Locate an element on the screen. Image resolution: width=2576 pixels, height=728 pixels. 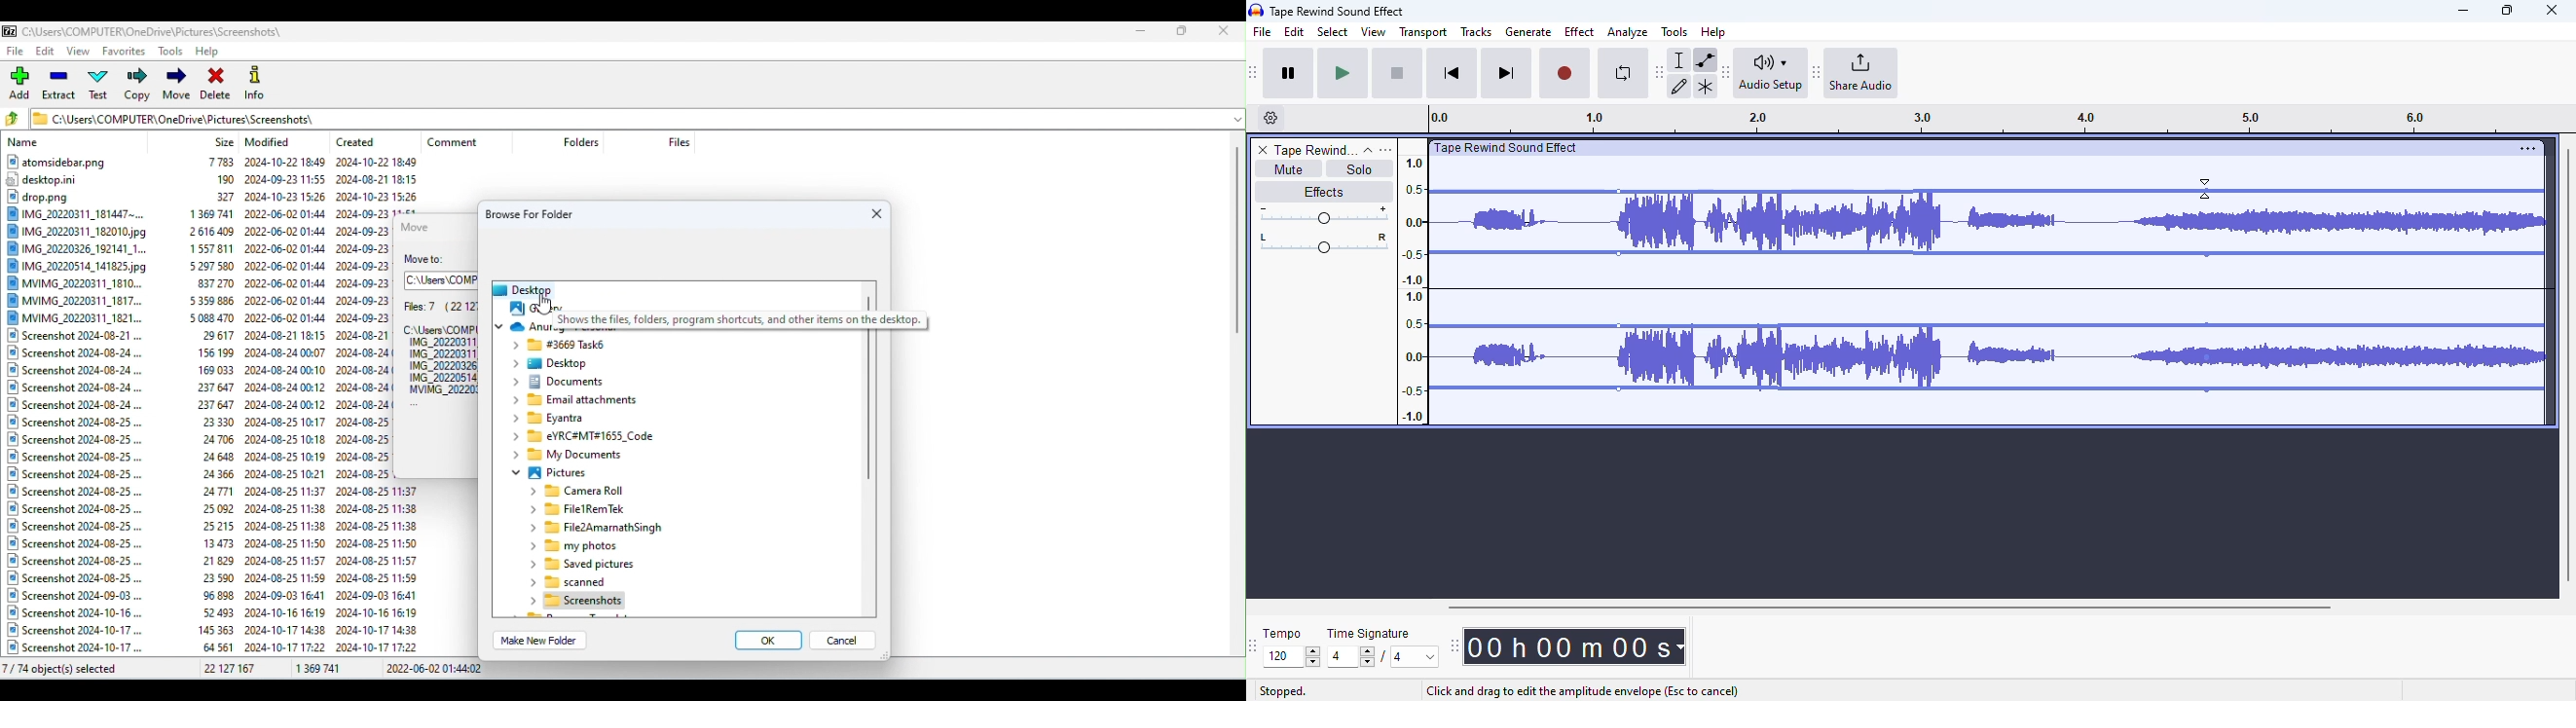
Folders is located at coordinates (583, 142).